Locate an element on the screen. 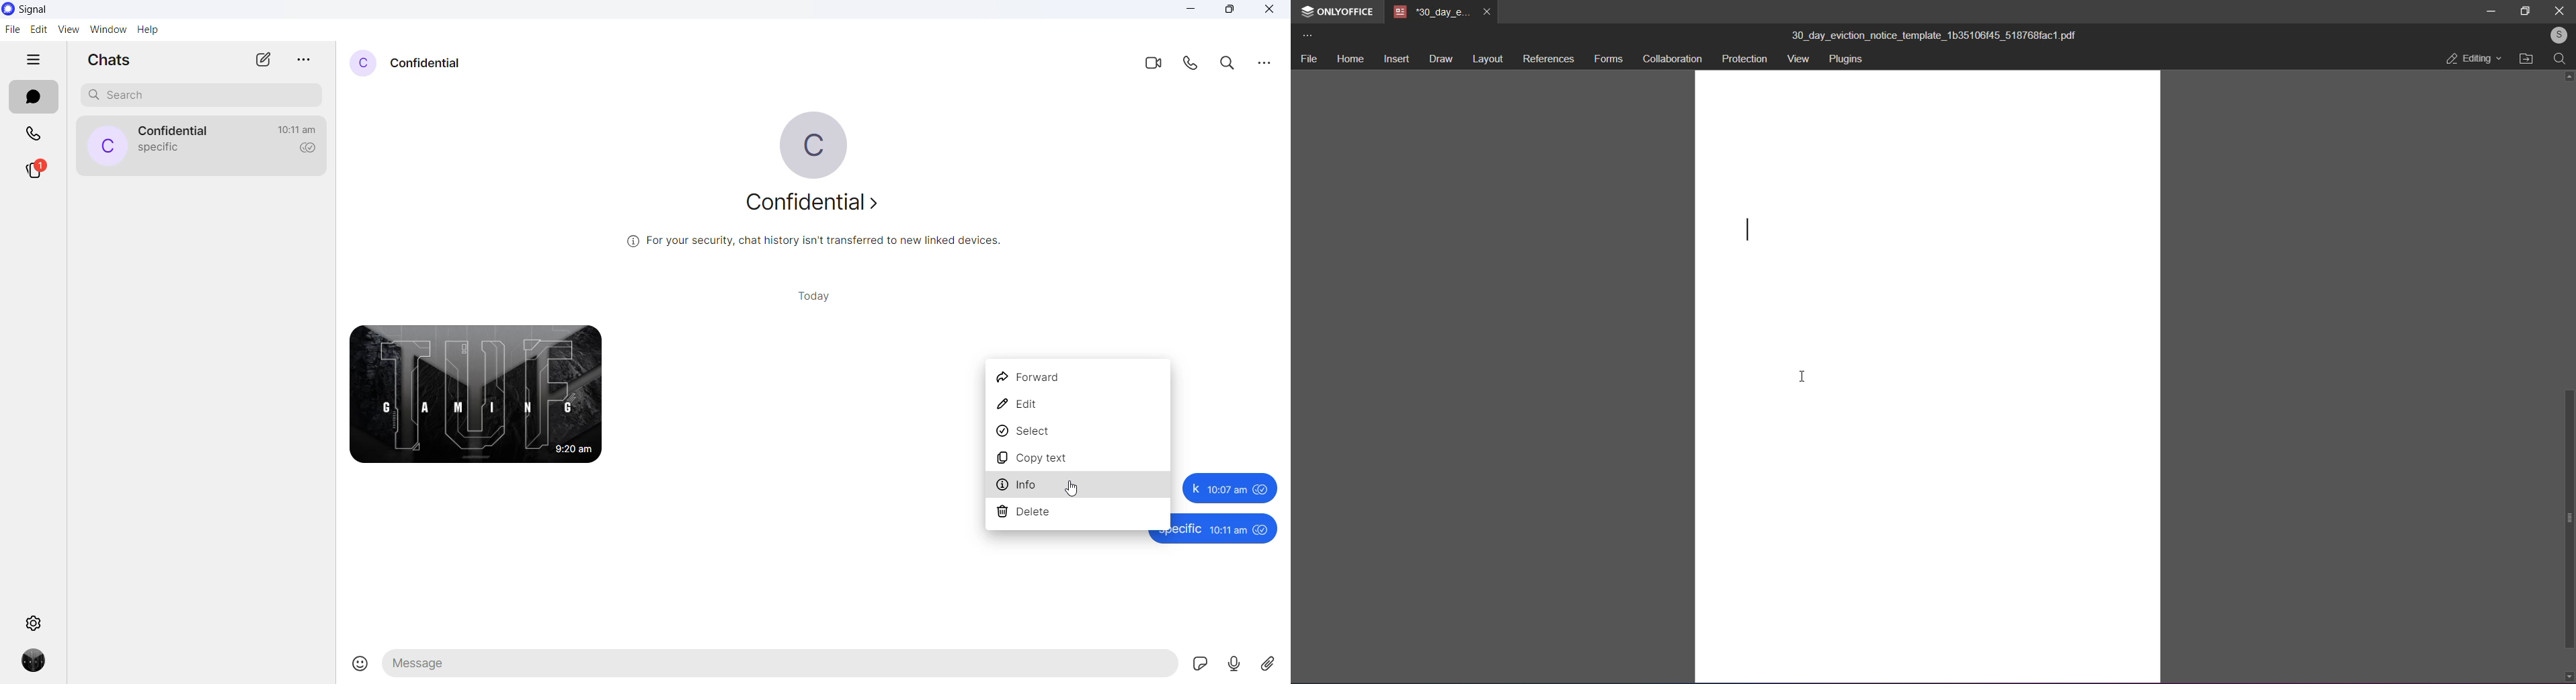 This screenshot has height=700, width=2576. chats heading is located at coordinates (106, 60).